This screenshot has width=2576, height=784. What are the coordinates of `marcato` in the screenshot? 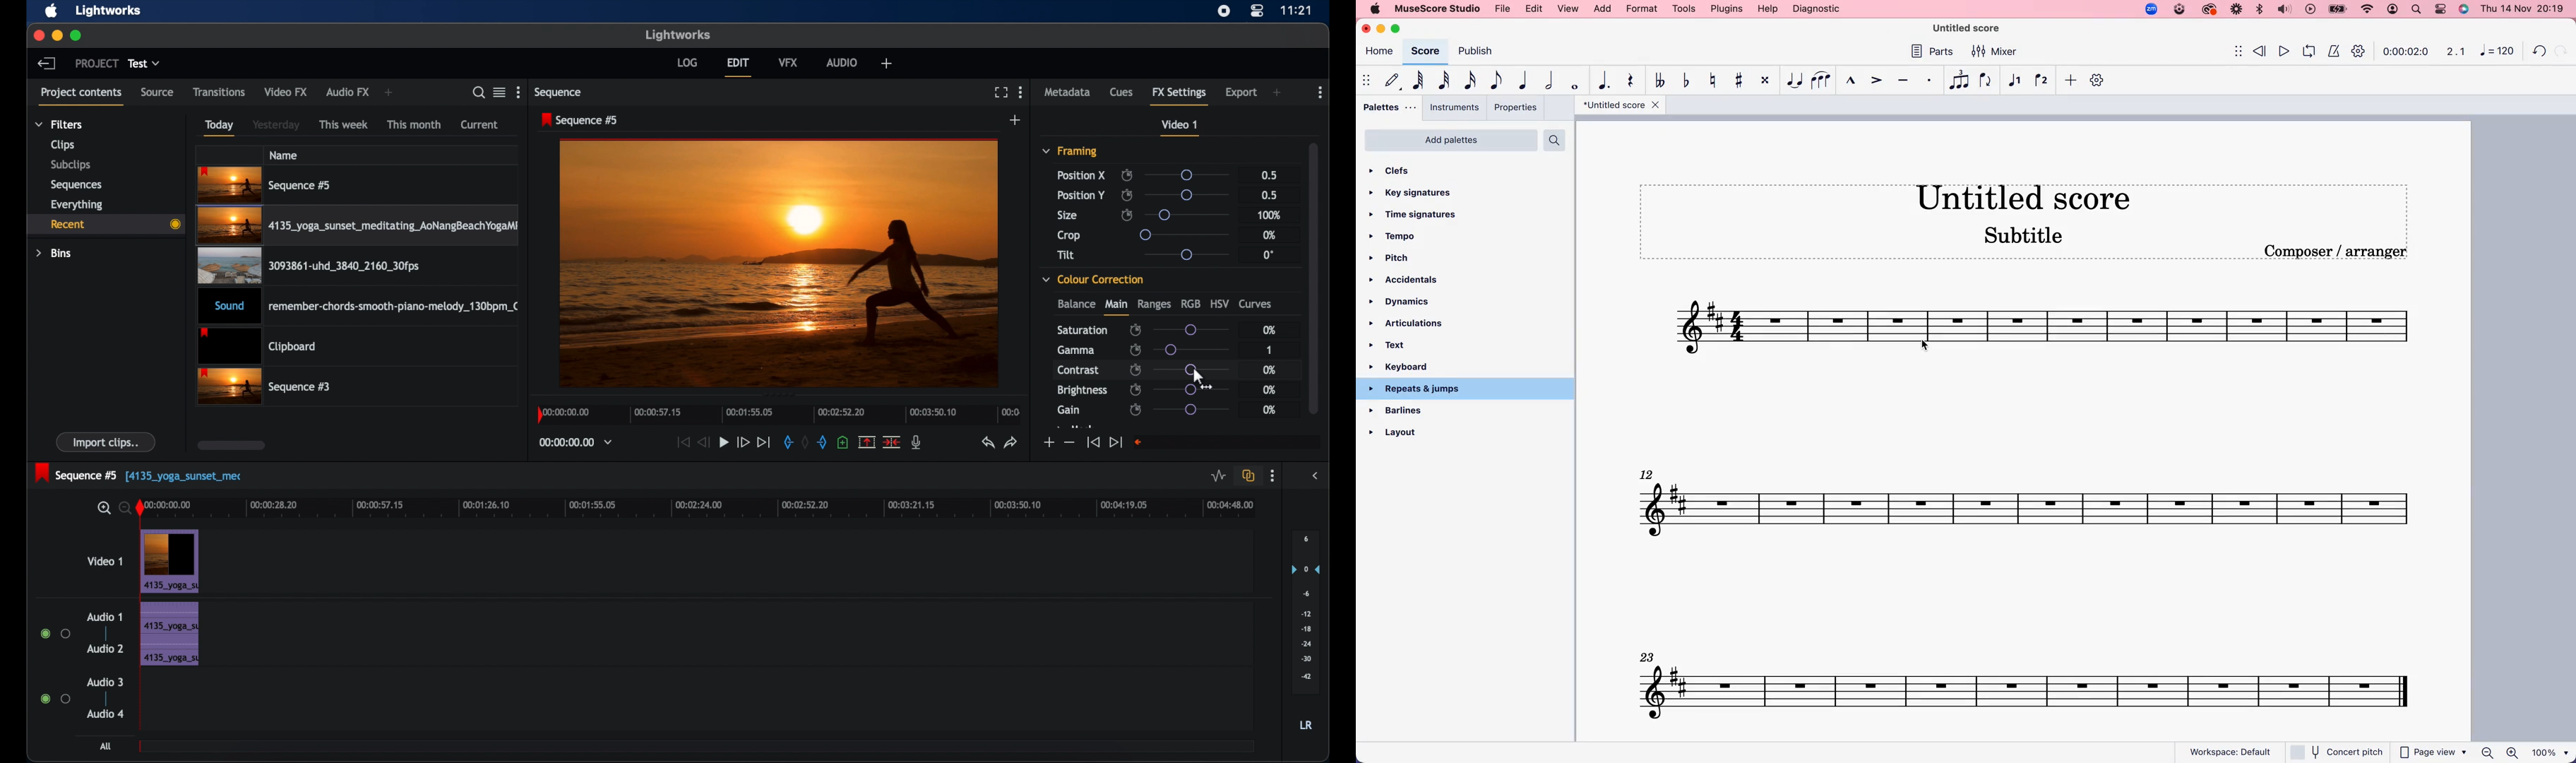 It's located at (1851, 82).